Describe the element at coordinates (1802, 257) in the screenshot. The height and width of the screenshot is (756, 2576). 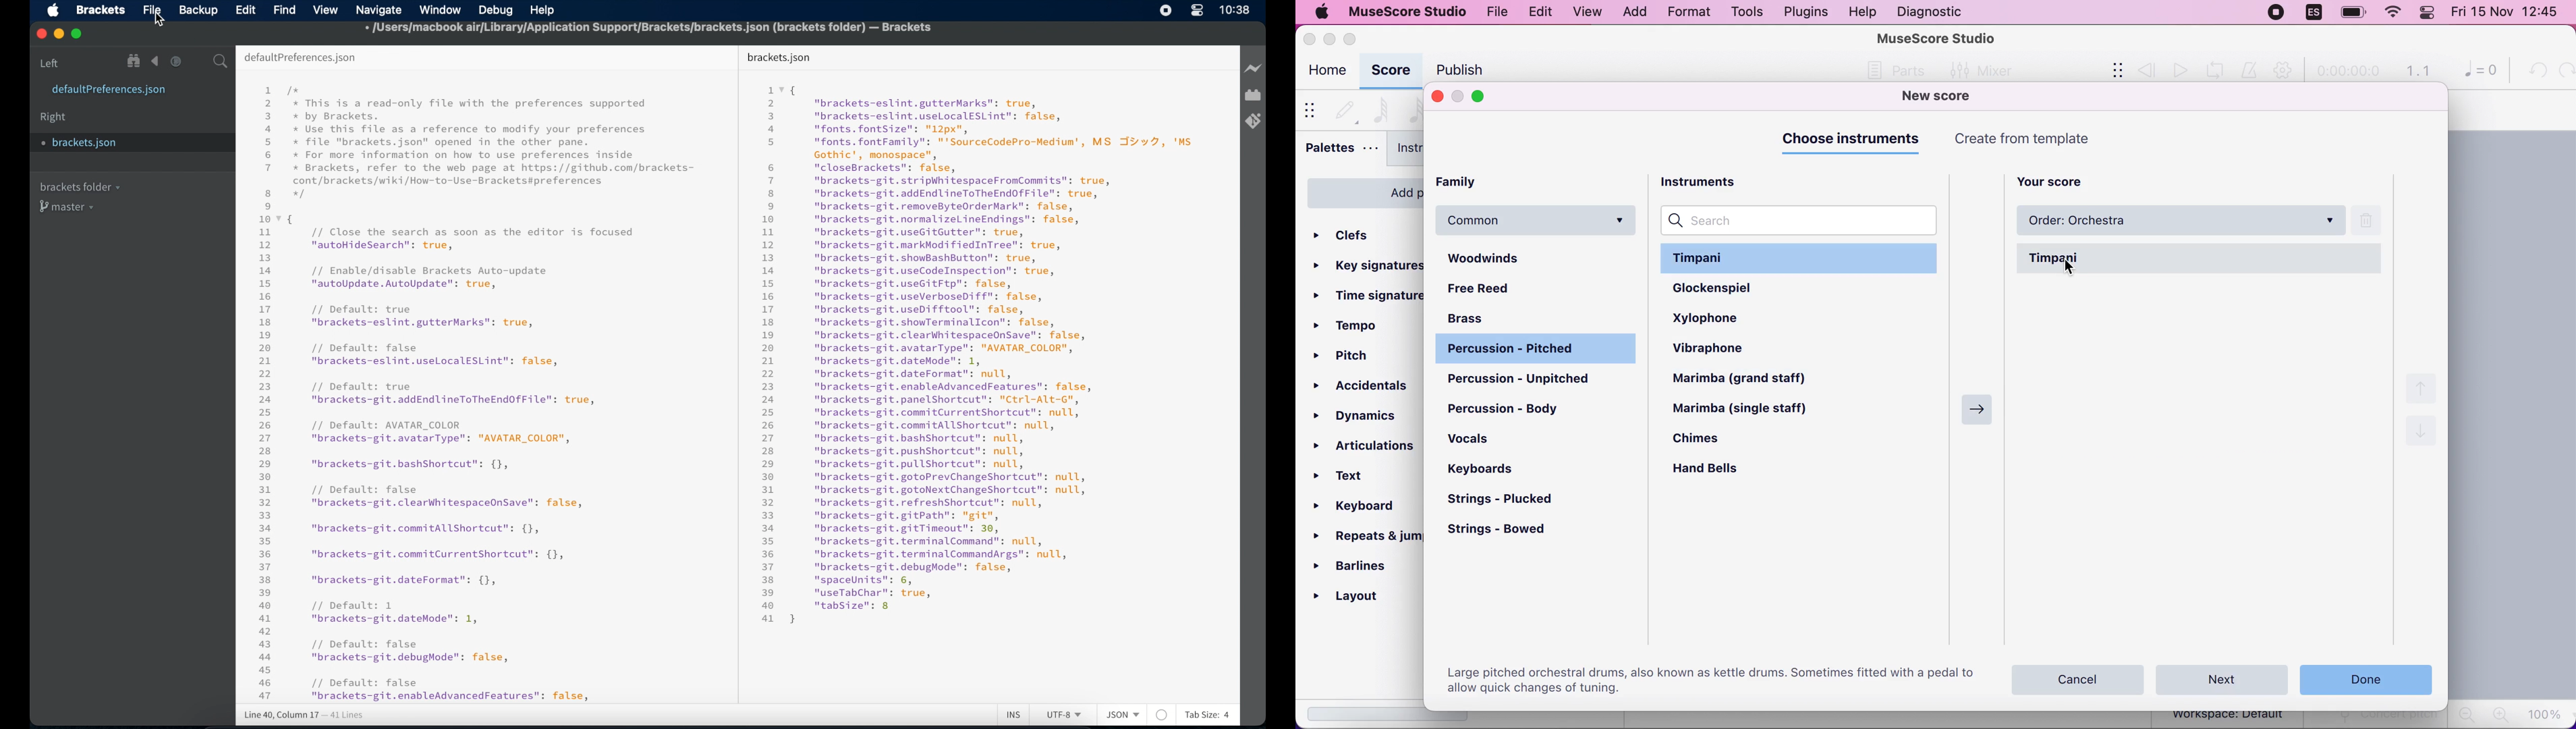
I see `timpani` at that location.